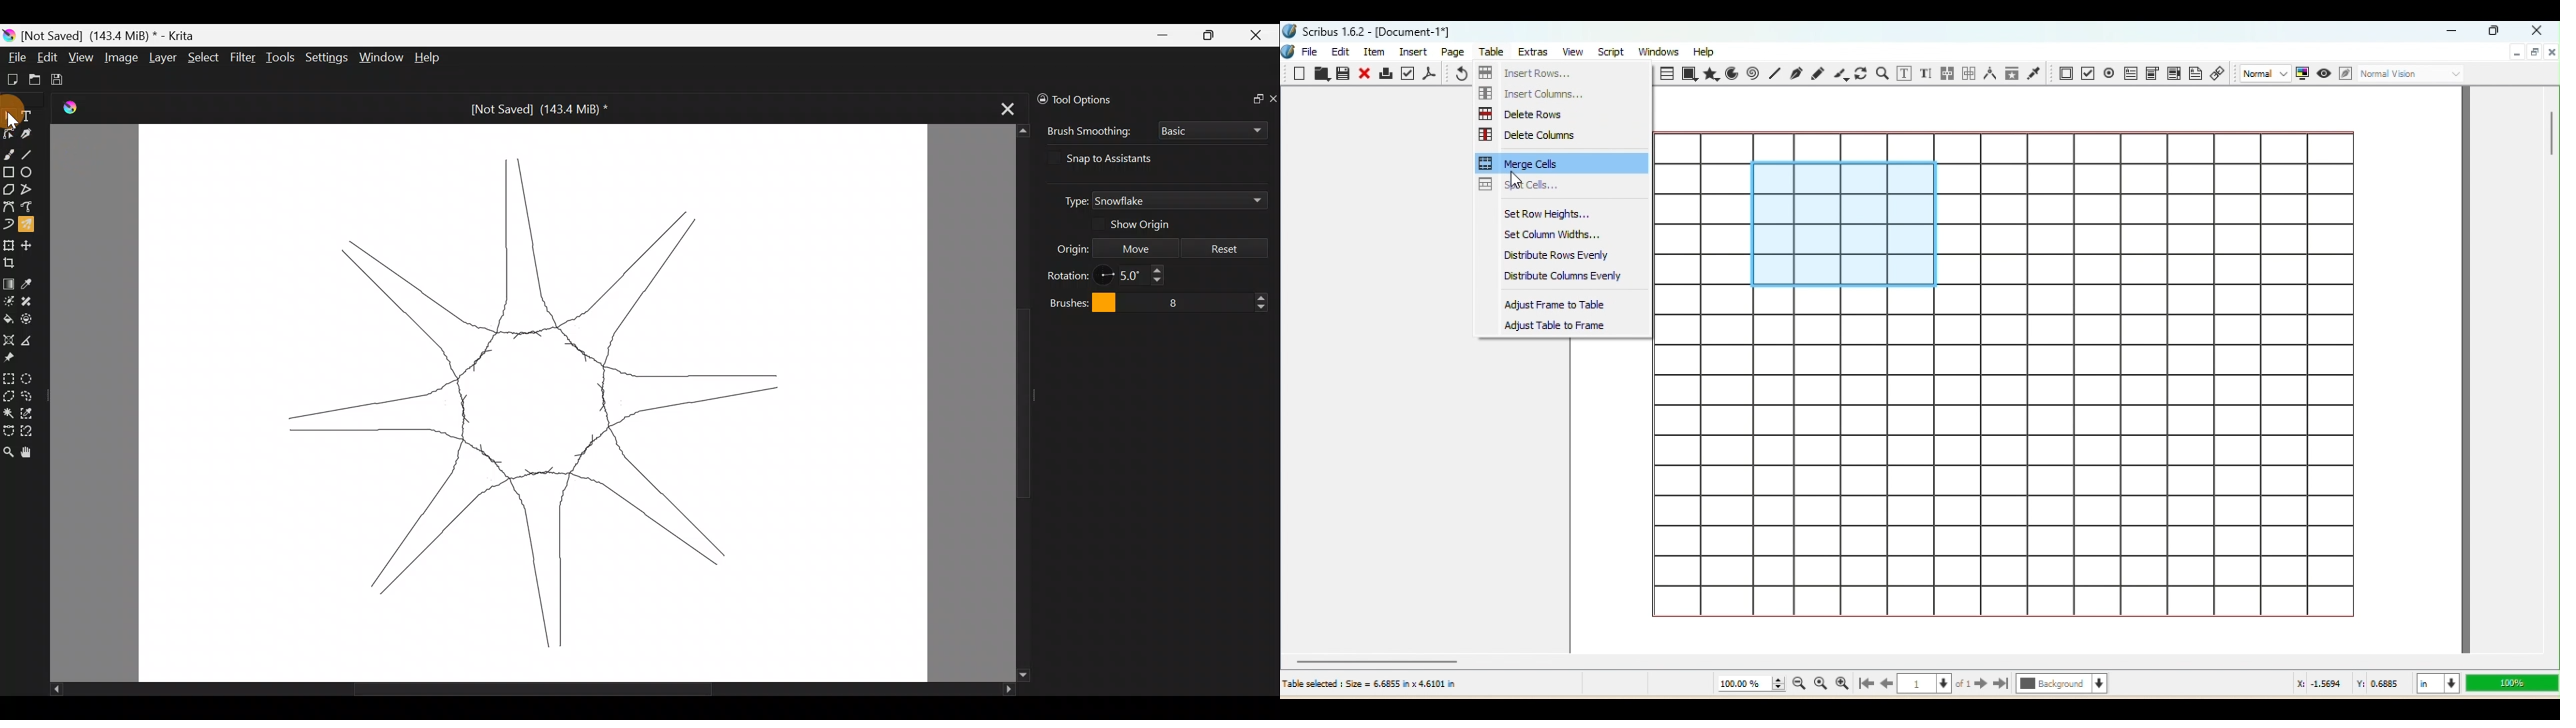 Image resolution: width=2576 pixels, height=728 pixels. Describe the element at coordinates (1386, 75) in the screenshot. I see `Print` at that location.